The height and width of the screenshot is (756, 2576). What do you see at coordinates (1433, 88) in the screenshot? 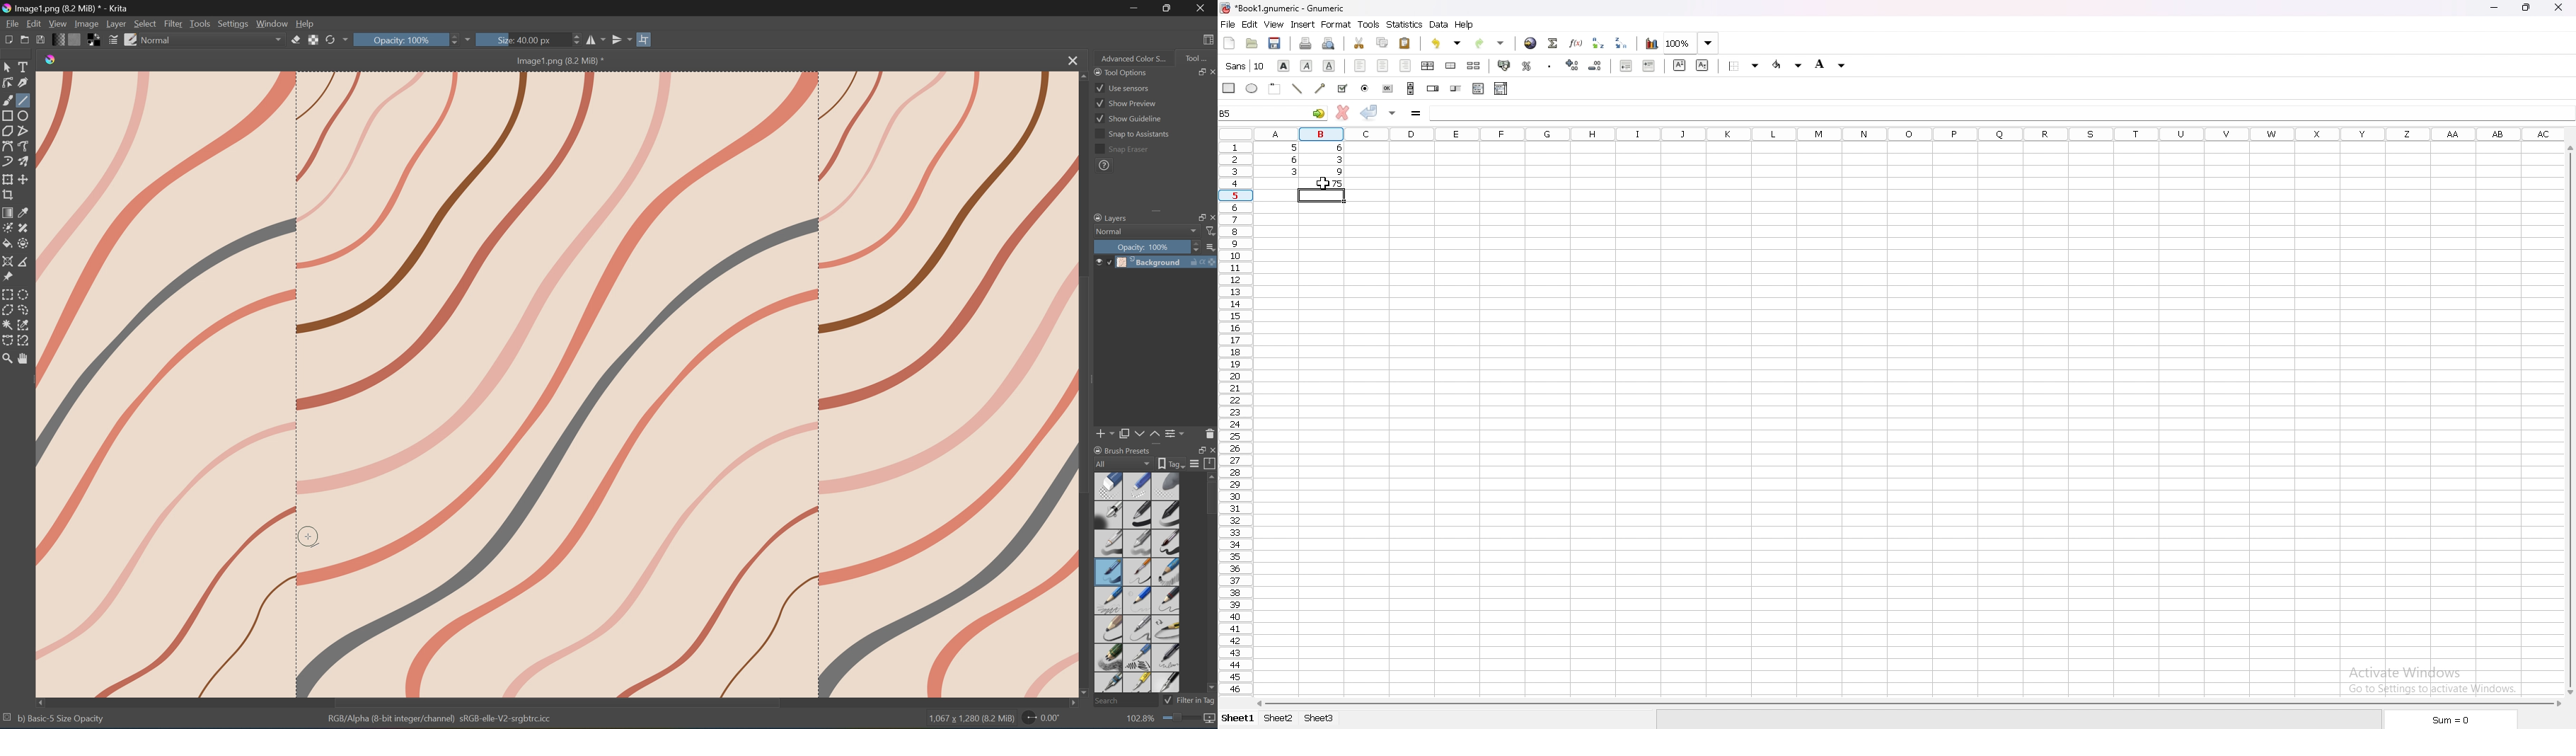
I see `spin button` at bounding box center [1433, 88].